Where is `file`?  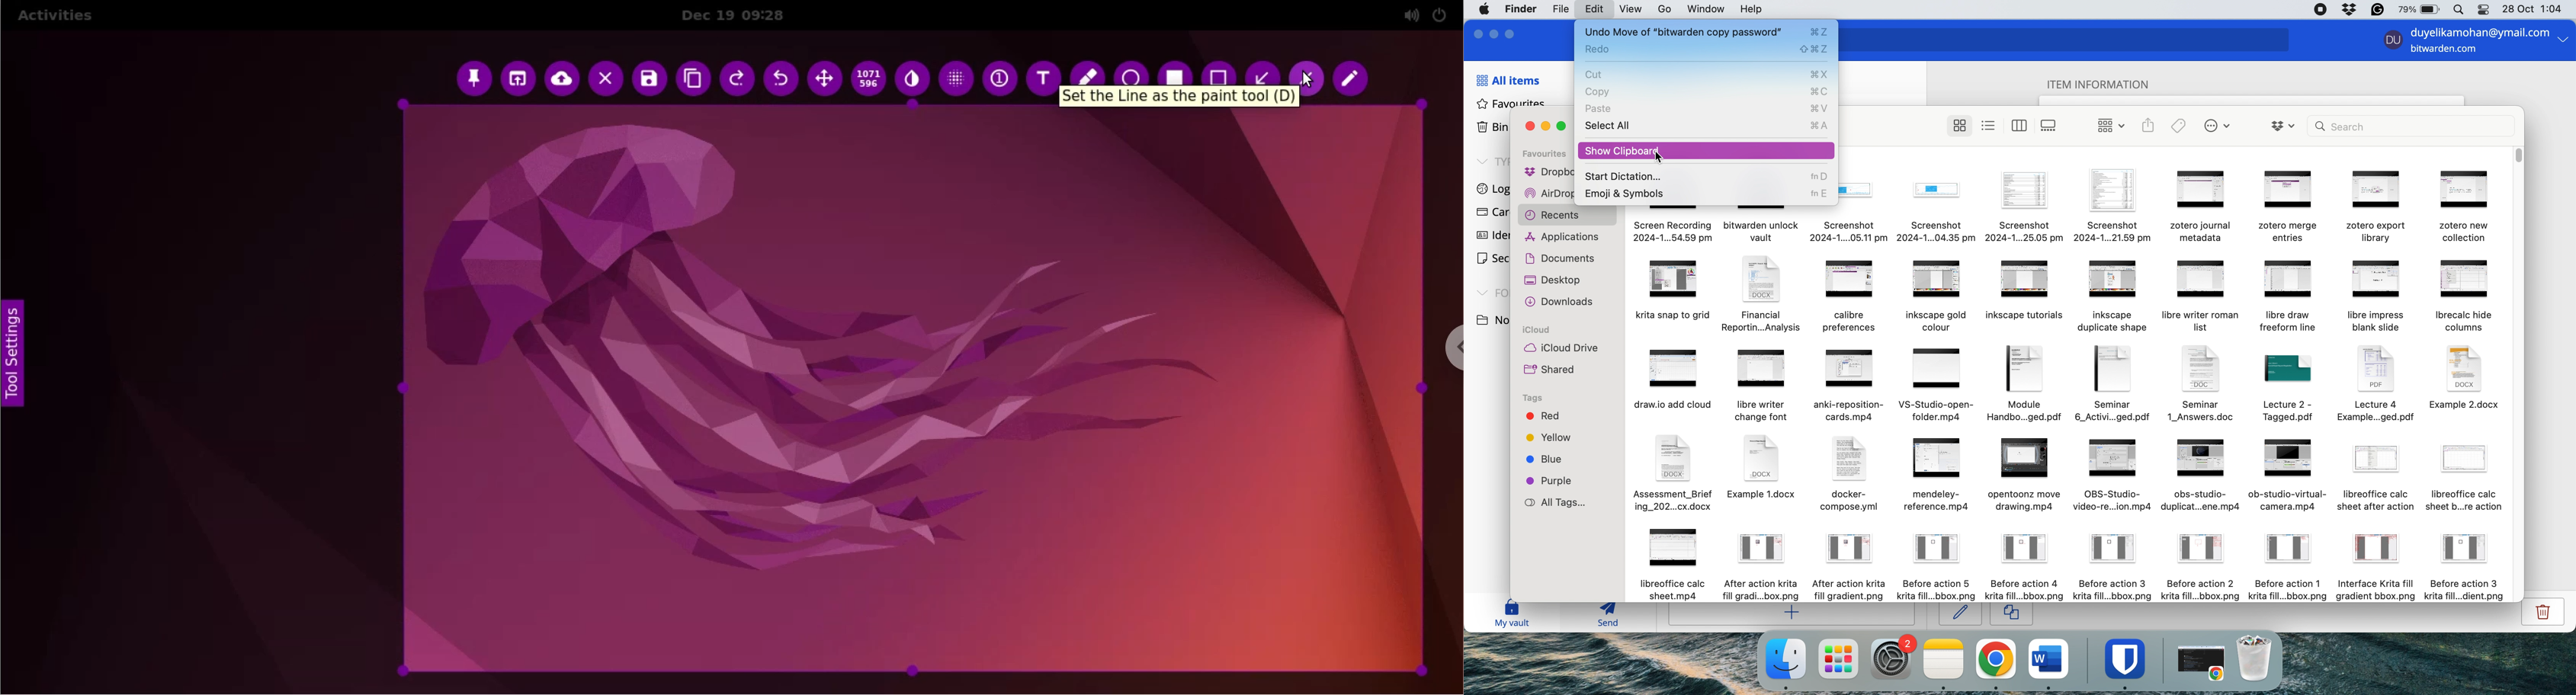
file is located at coordinates (1559, 9).